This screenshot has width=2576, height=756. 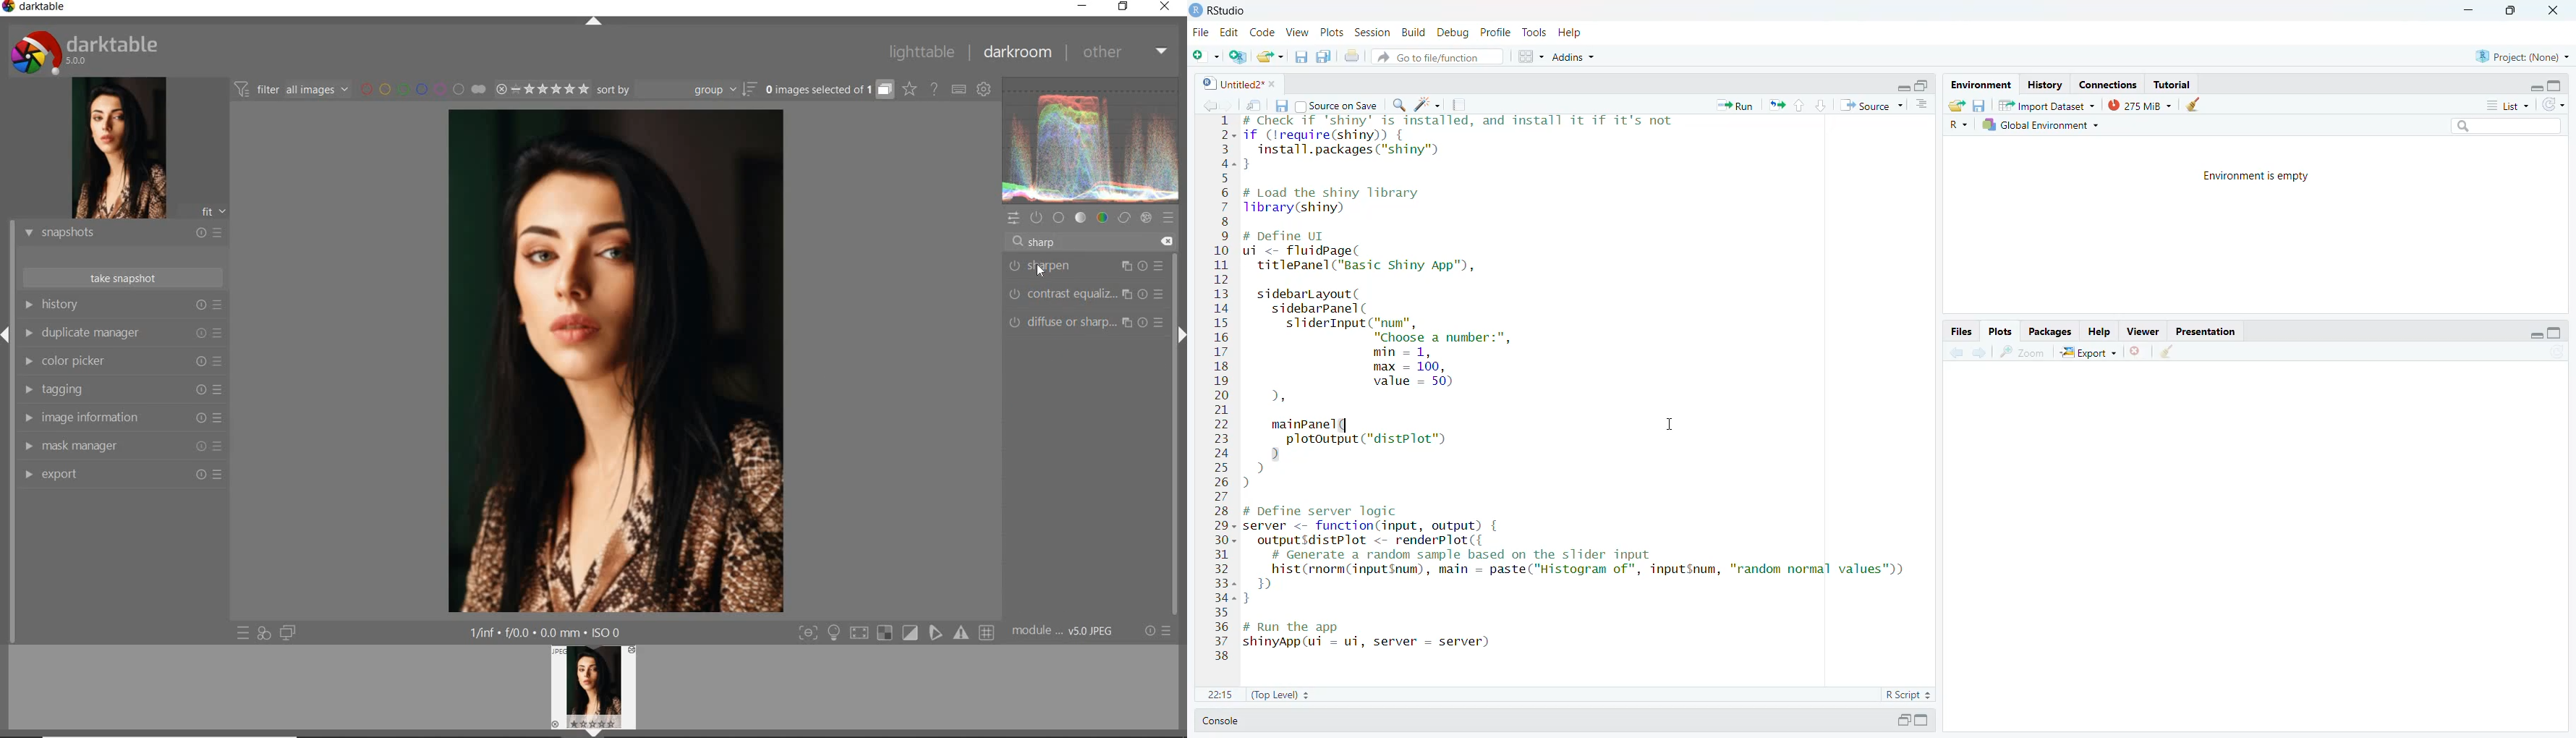 I want to click on Console, so click(x=1220, y=721).